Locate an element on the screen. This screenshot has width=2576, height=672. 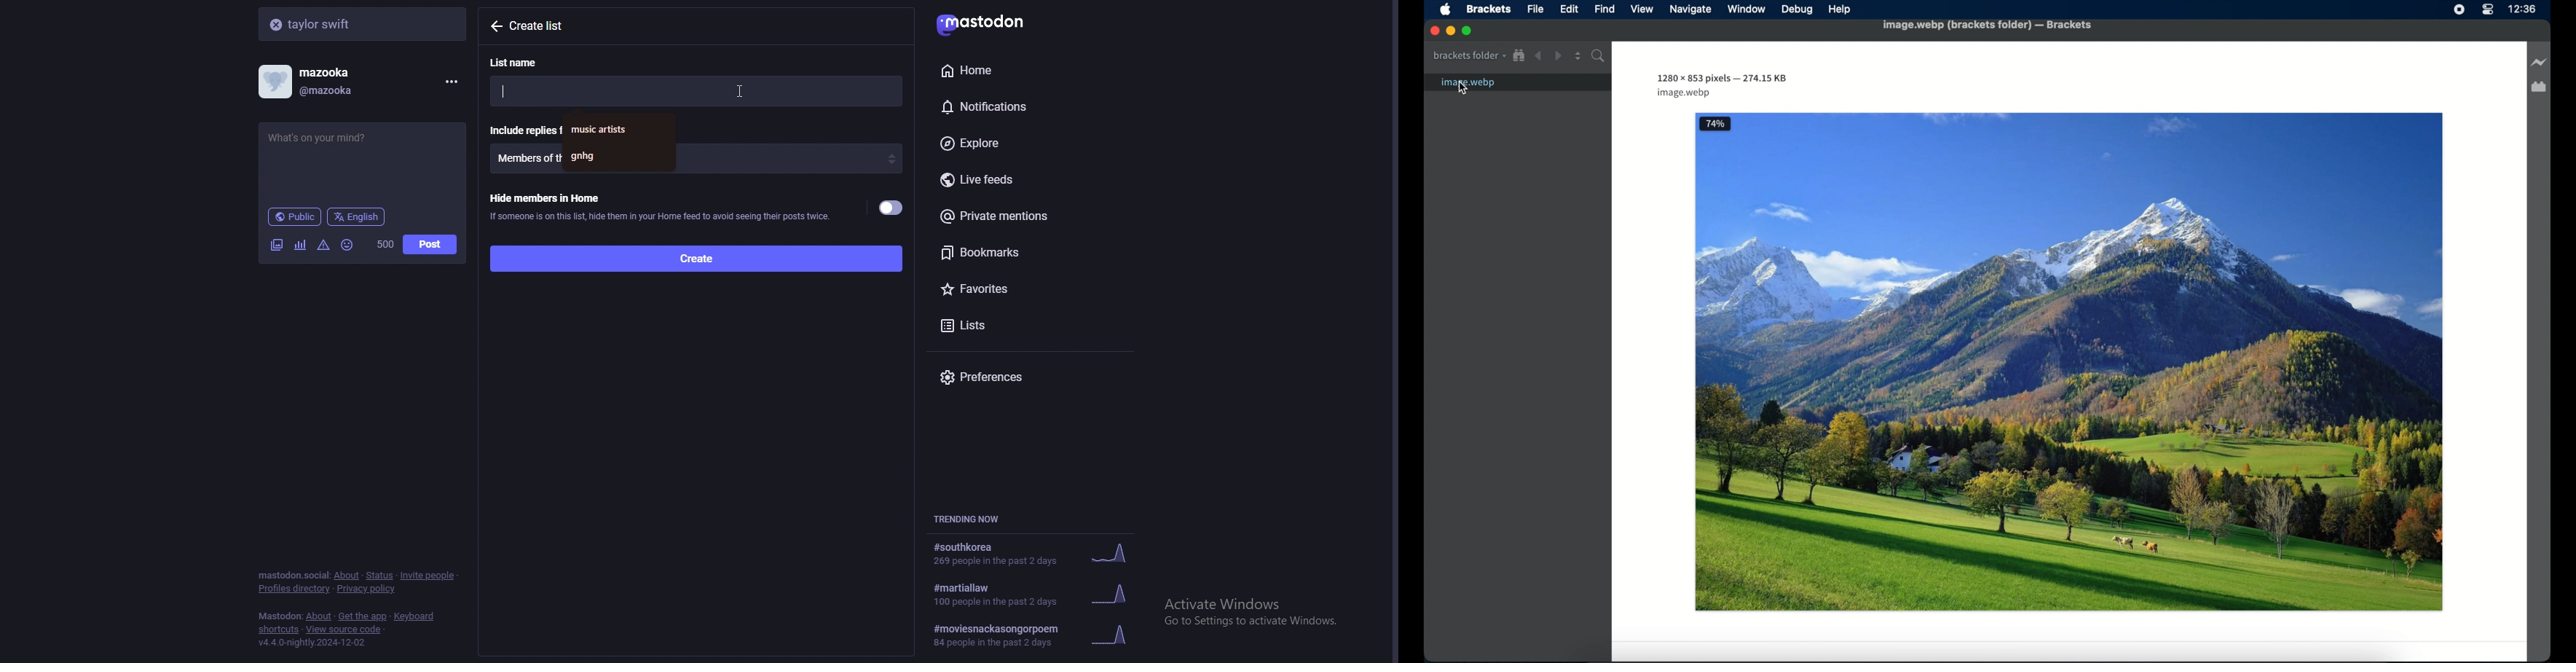
toggle is located at coordinates (892, 208).